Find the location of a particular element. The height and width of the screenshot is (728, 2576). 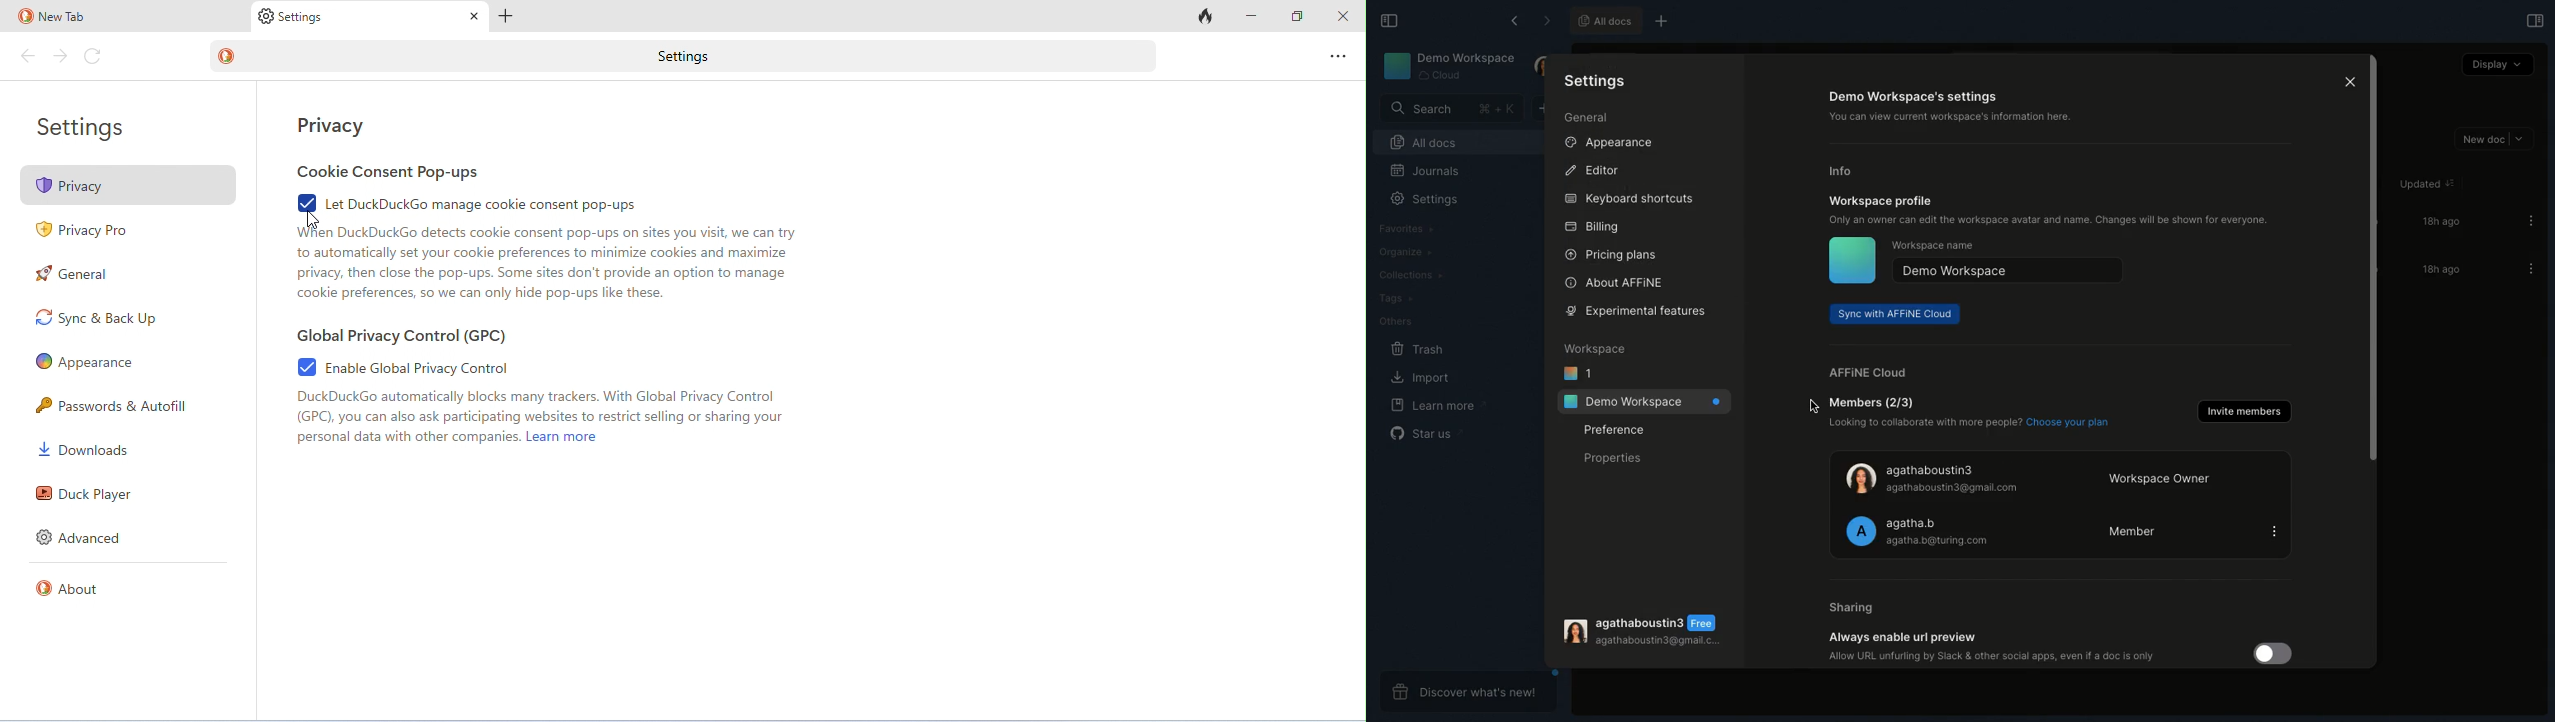

Workspace profile is located at coordinates (2054, 212).